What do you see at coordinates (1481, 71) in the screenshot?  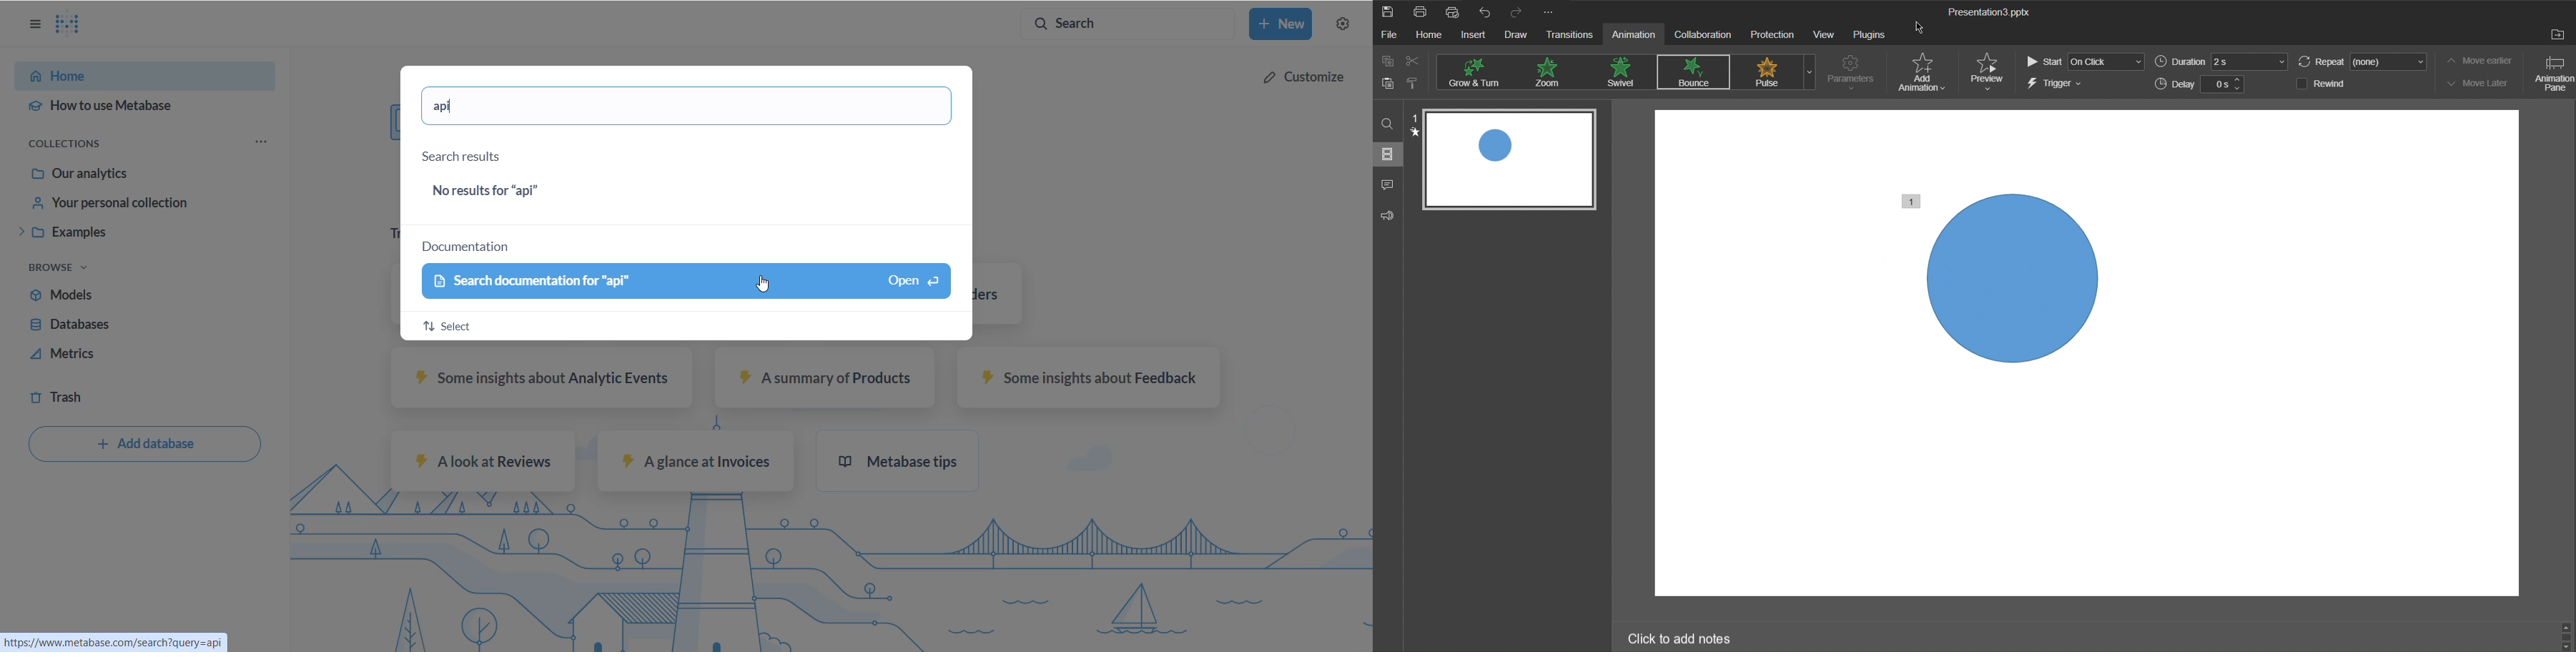 I see `Animations` at bounding box center [1481, 71].